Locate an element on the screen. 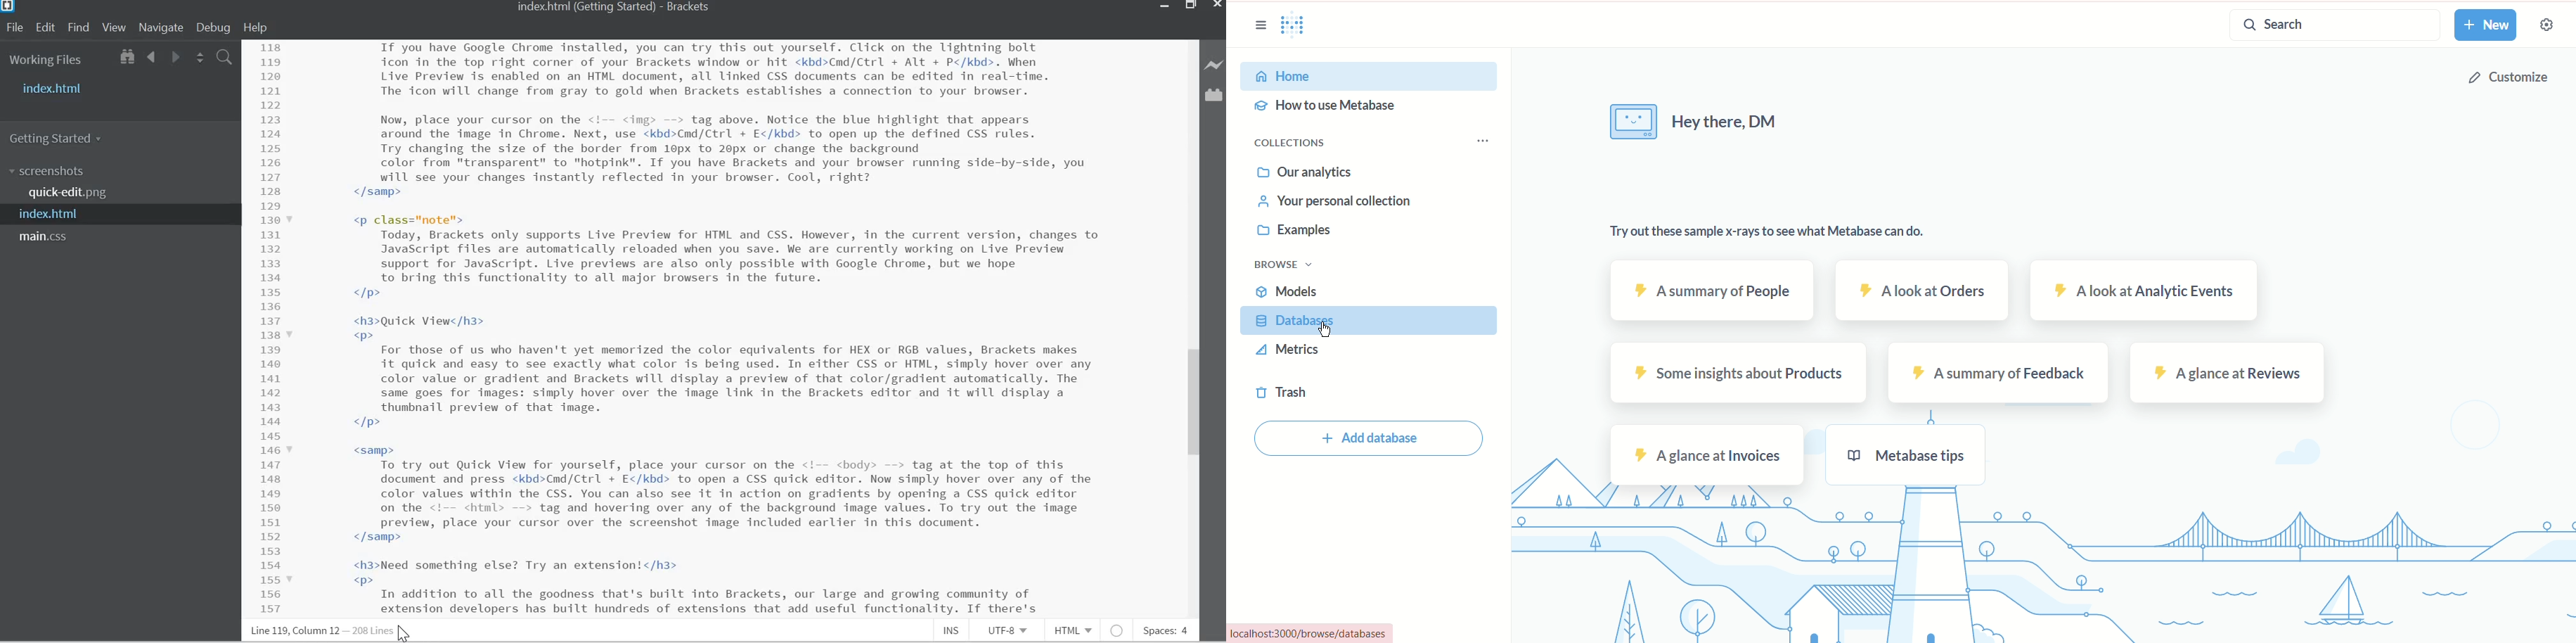  Navigate is located at coordinates (160, 29).